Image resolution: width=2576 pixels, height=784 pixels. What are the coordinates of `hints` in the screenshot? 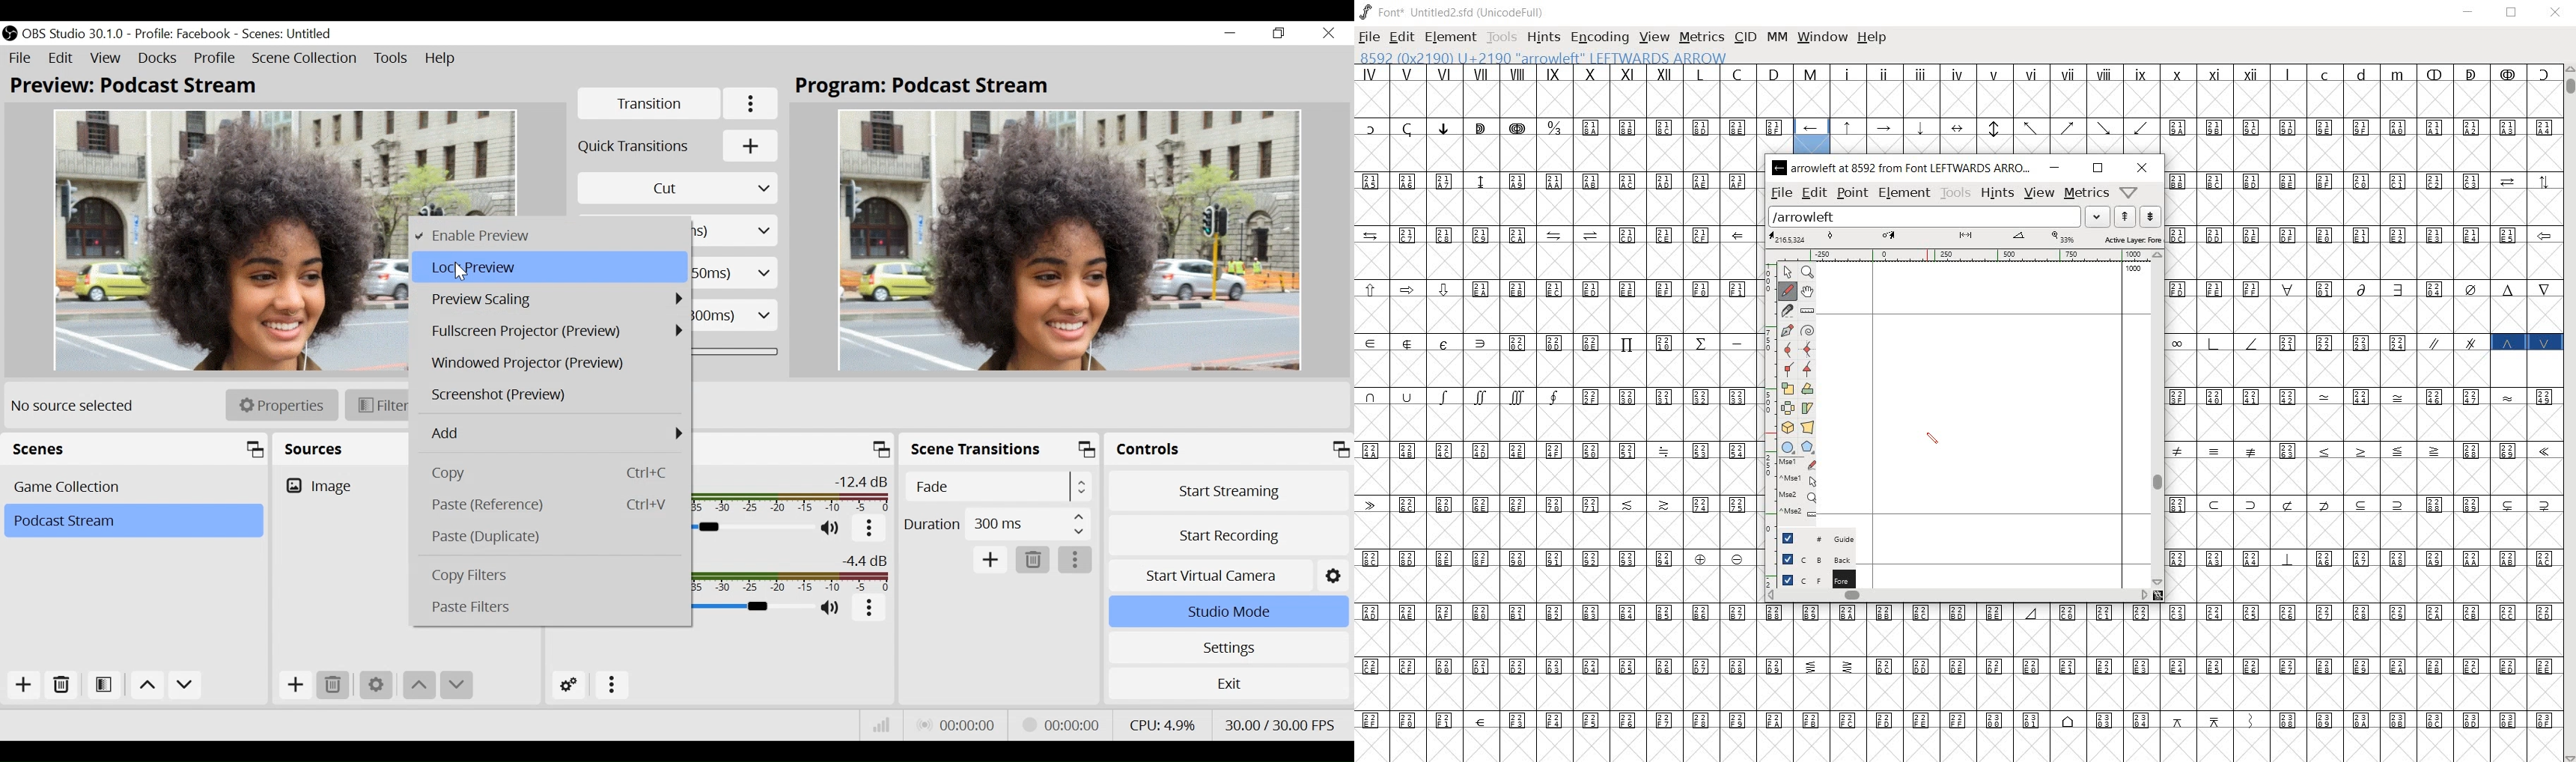 It's located at (1543, 38).